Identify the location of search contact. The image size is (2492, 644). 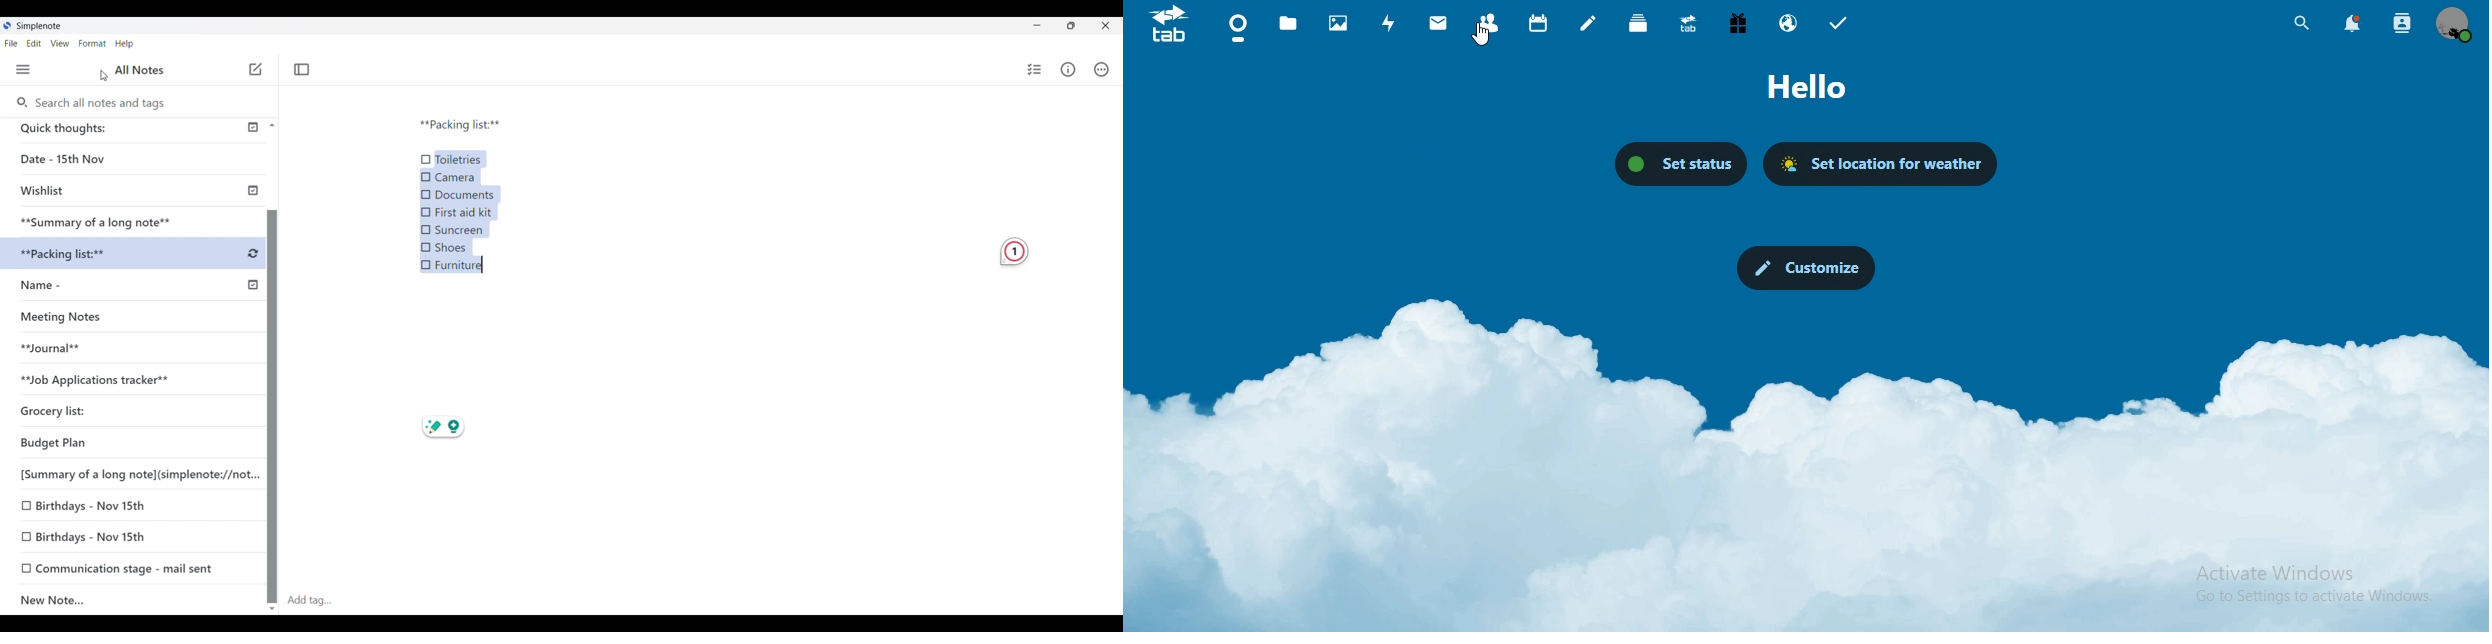
(2403, 24).